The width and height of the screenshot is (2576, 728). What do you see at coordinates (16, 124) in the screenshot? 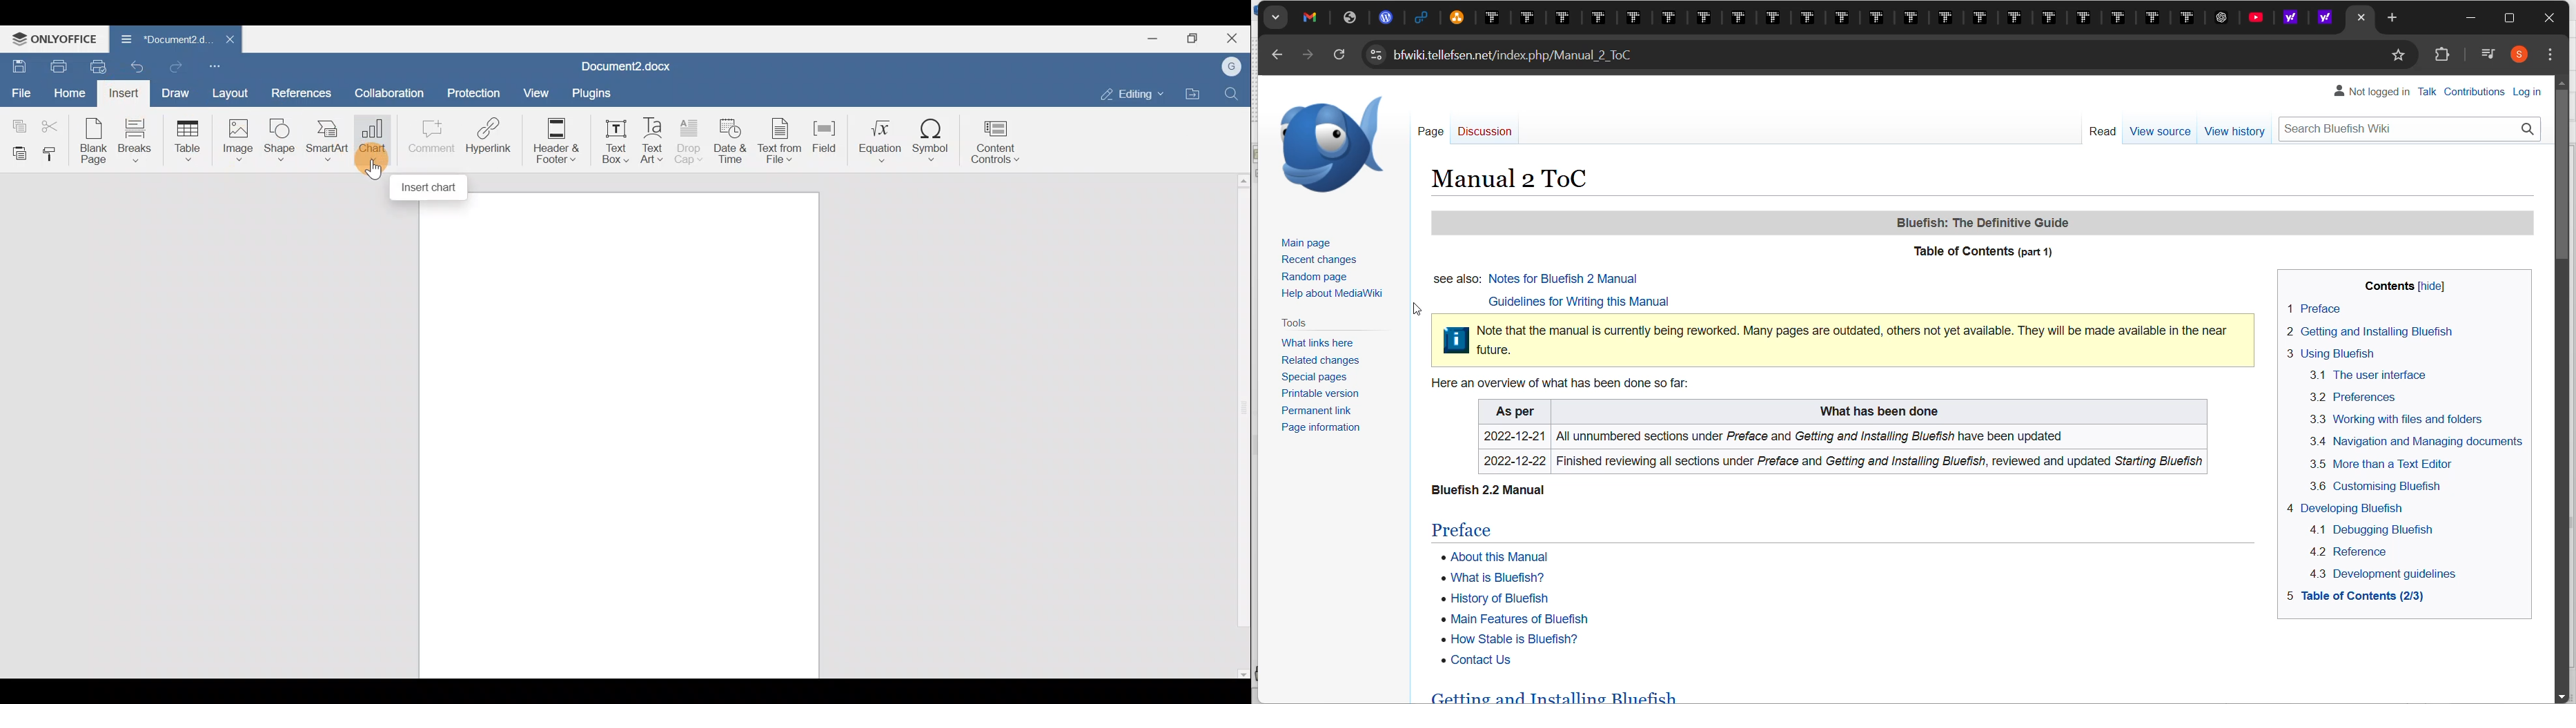
I see `Copy` at bounding box center [16, 124].